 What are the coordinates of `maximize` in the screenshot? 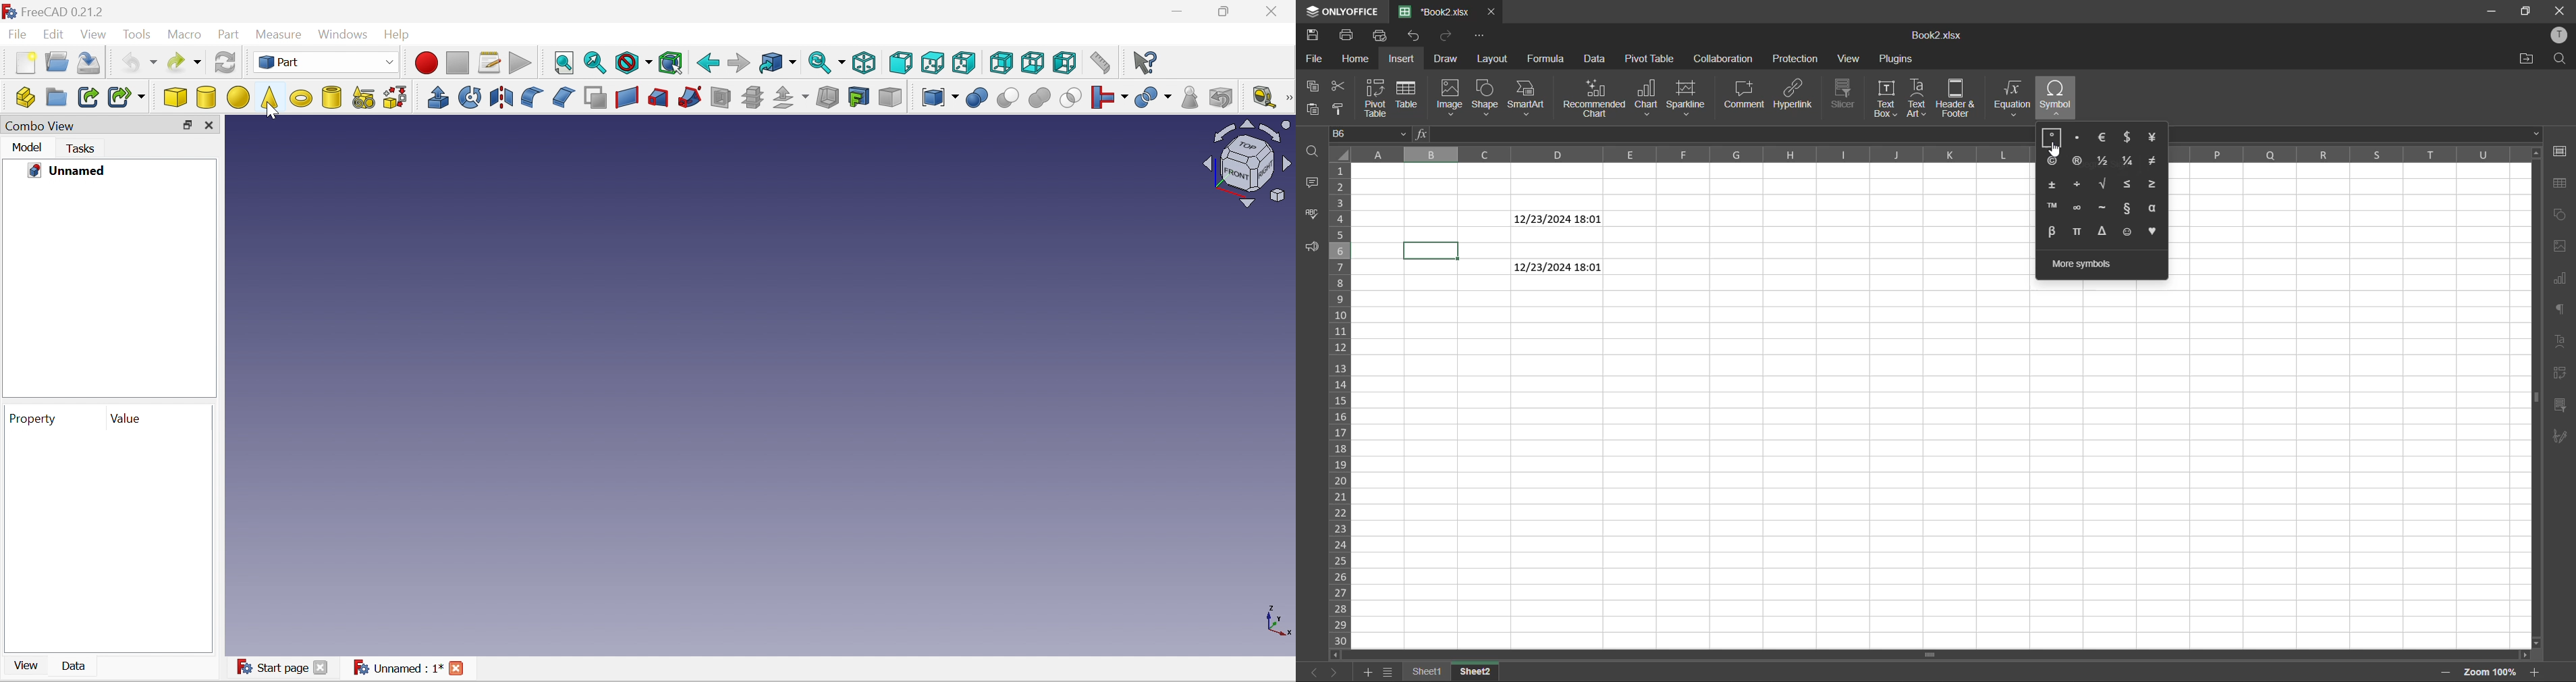 It's located at (2526, 11).